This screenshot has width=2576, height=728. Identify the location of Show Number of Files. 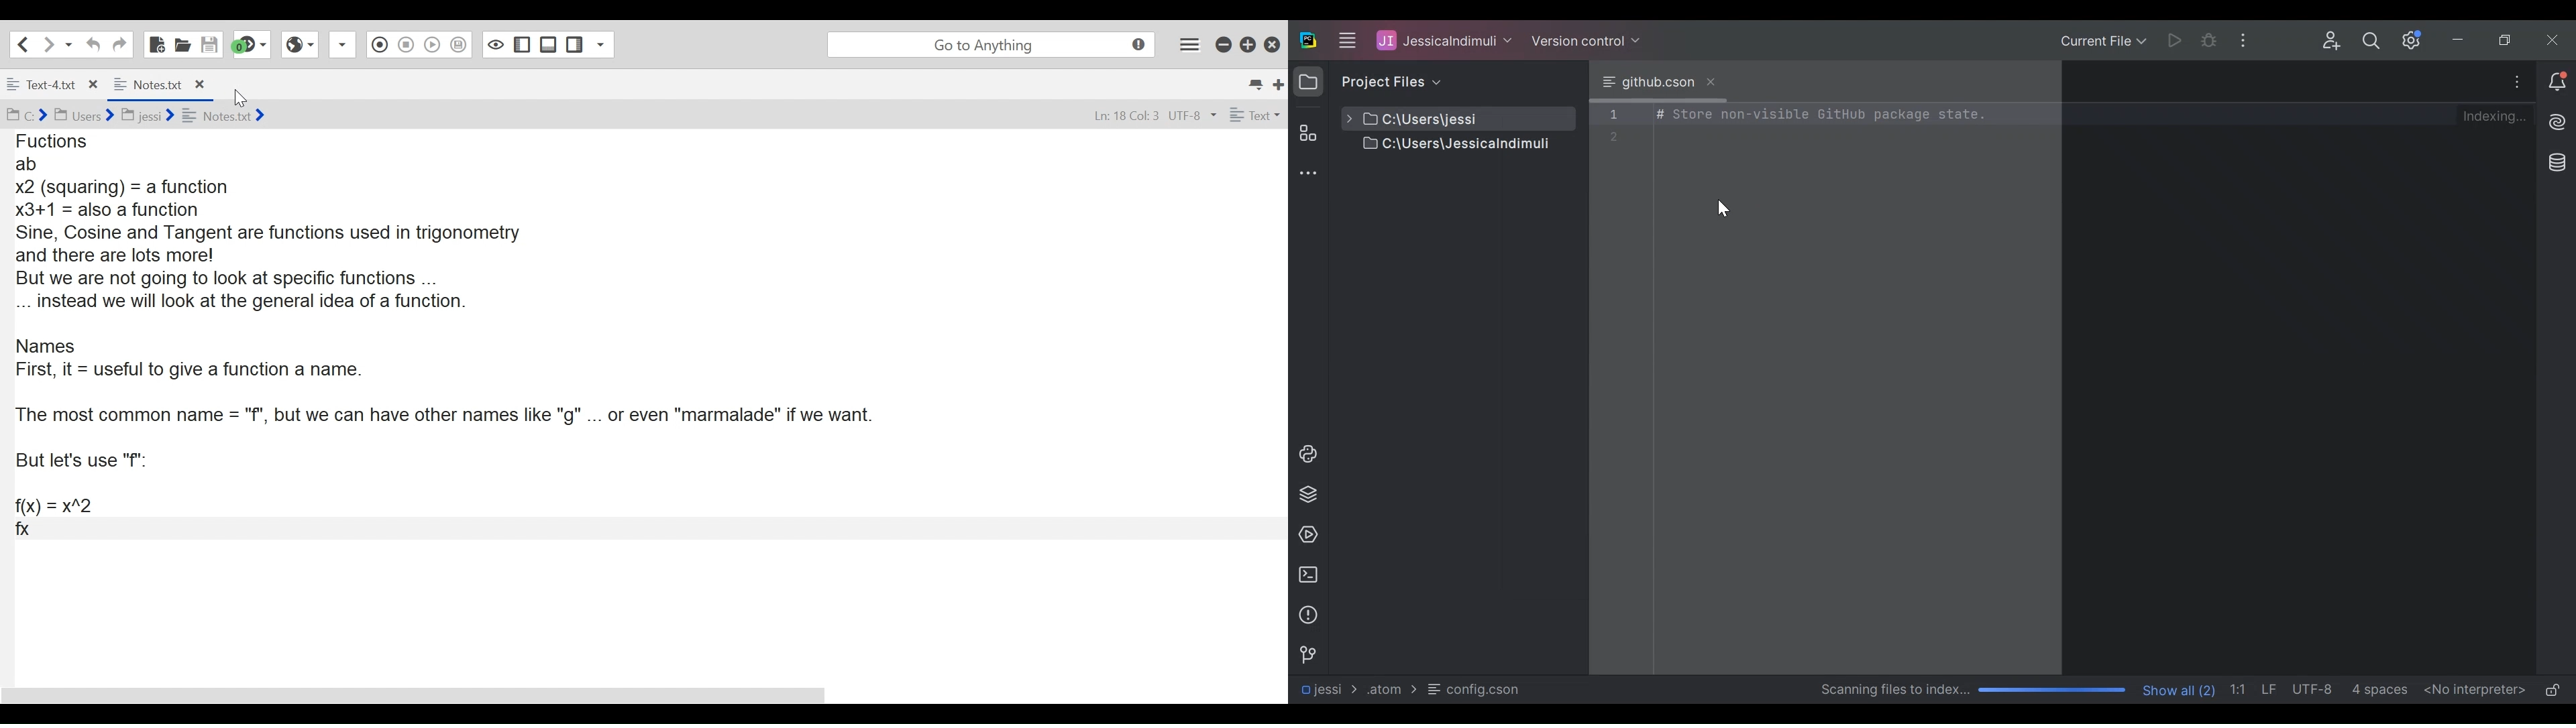
(2180, 688).